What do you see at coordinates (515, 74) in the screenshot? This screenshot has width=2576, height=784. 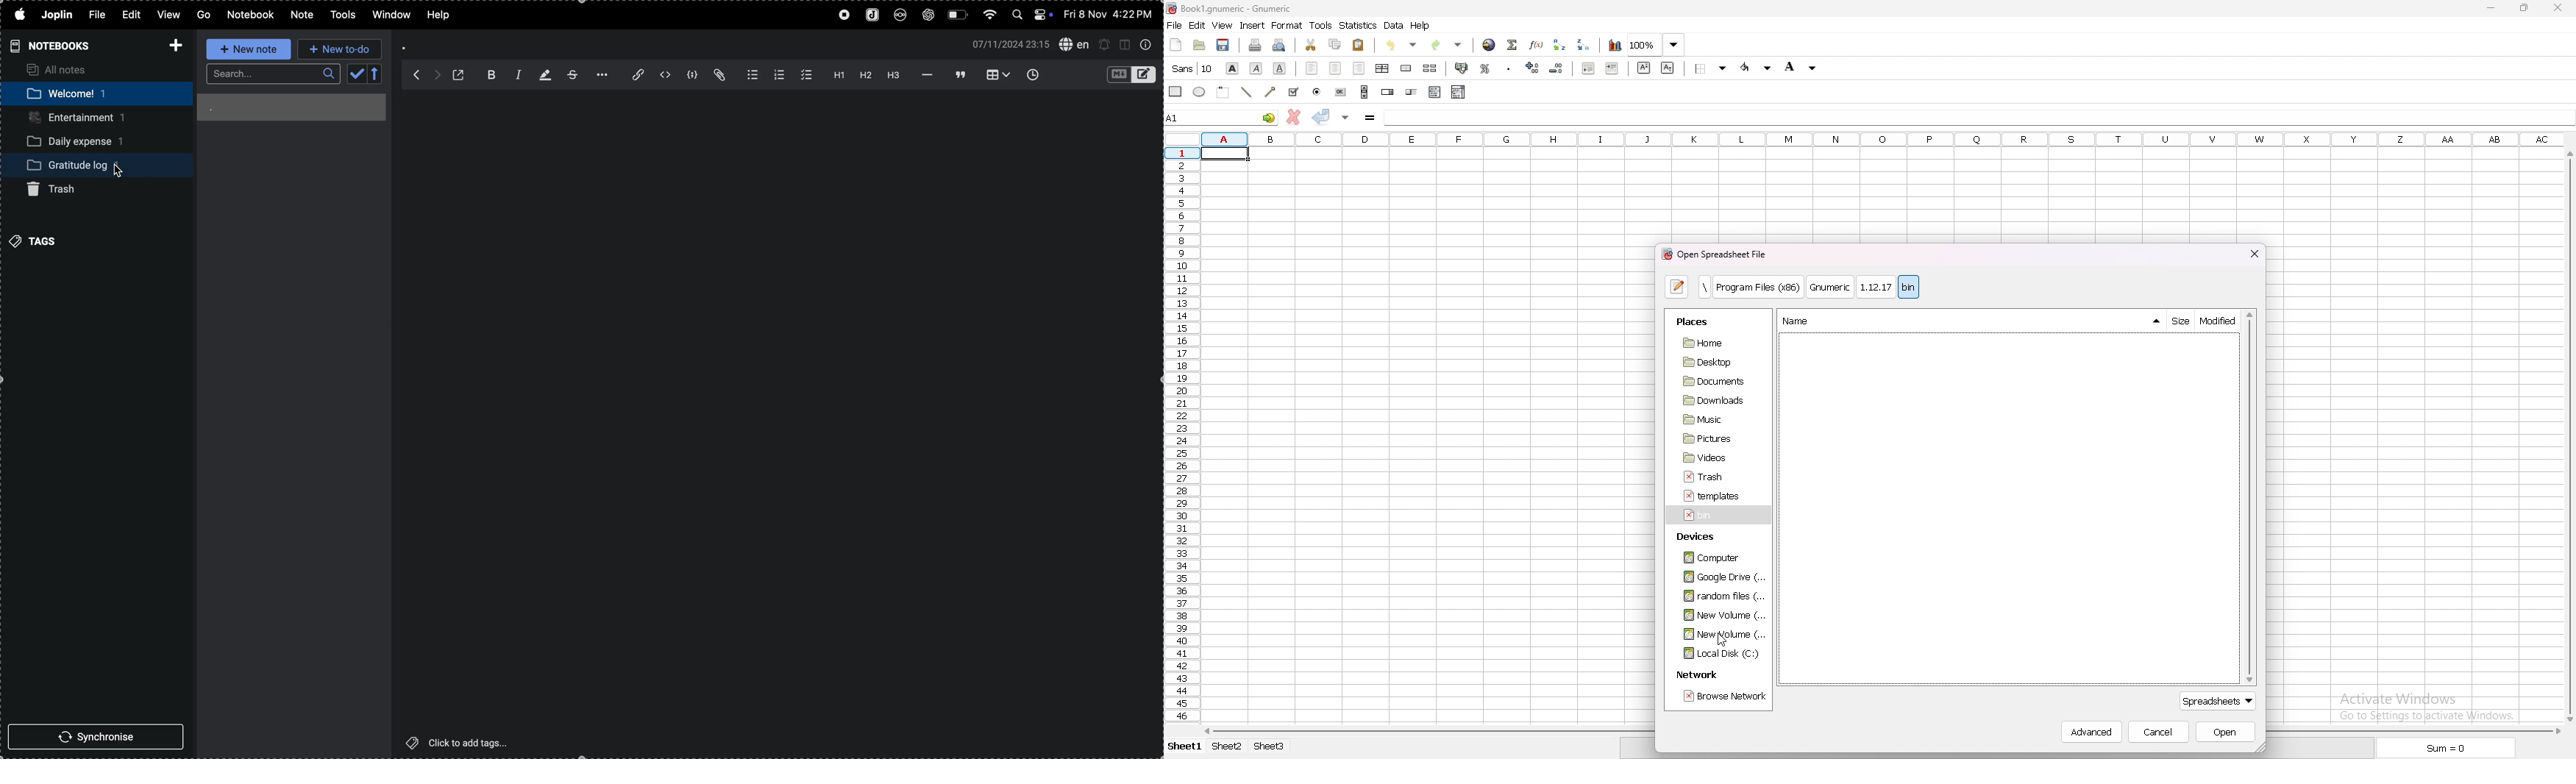 I see `italic` at bounding box center [515, 74].